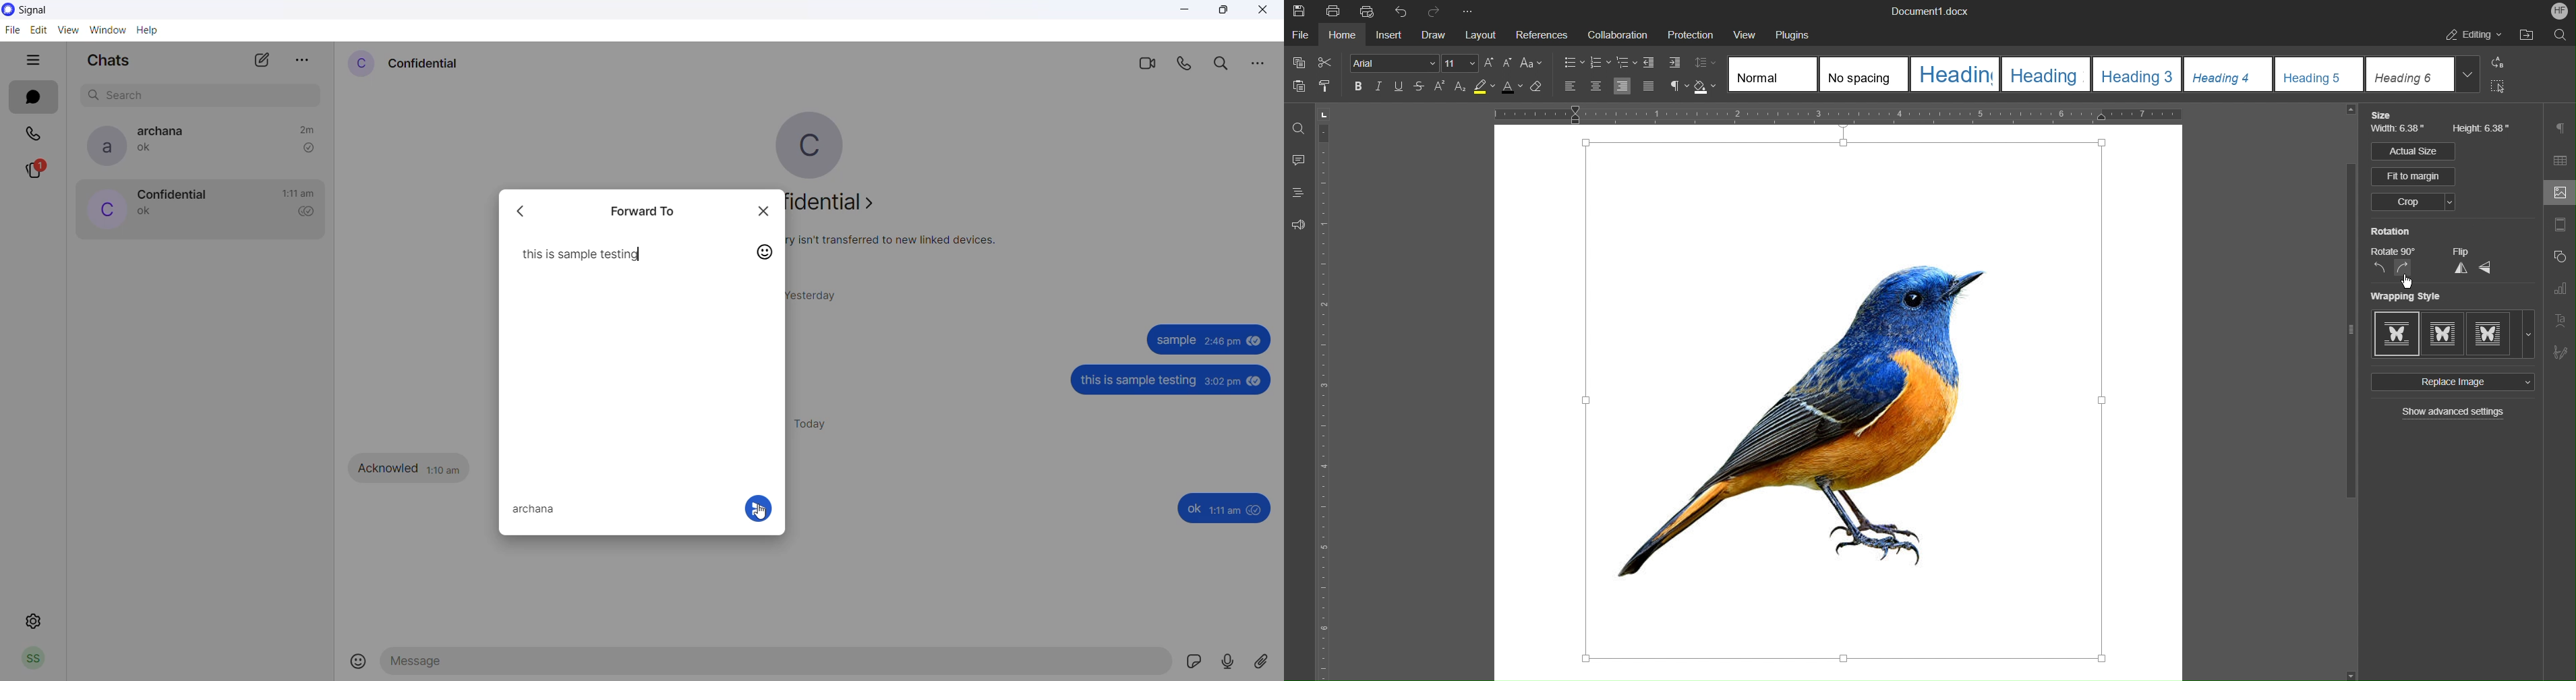 This screenshot has width=2576, height=700. I want to click on Image Selected, so click(1841, 403).